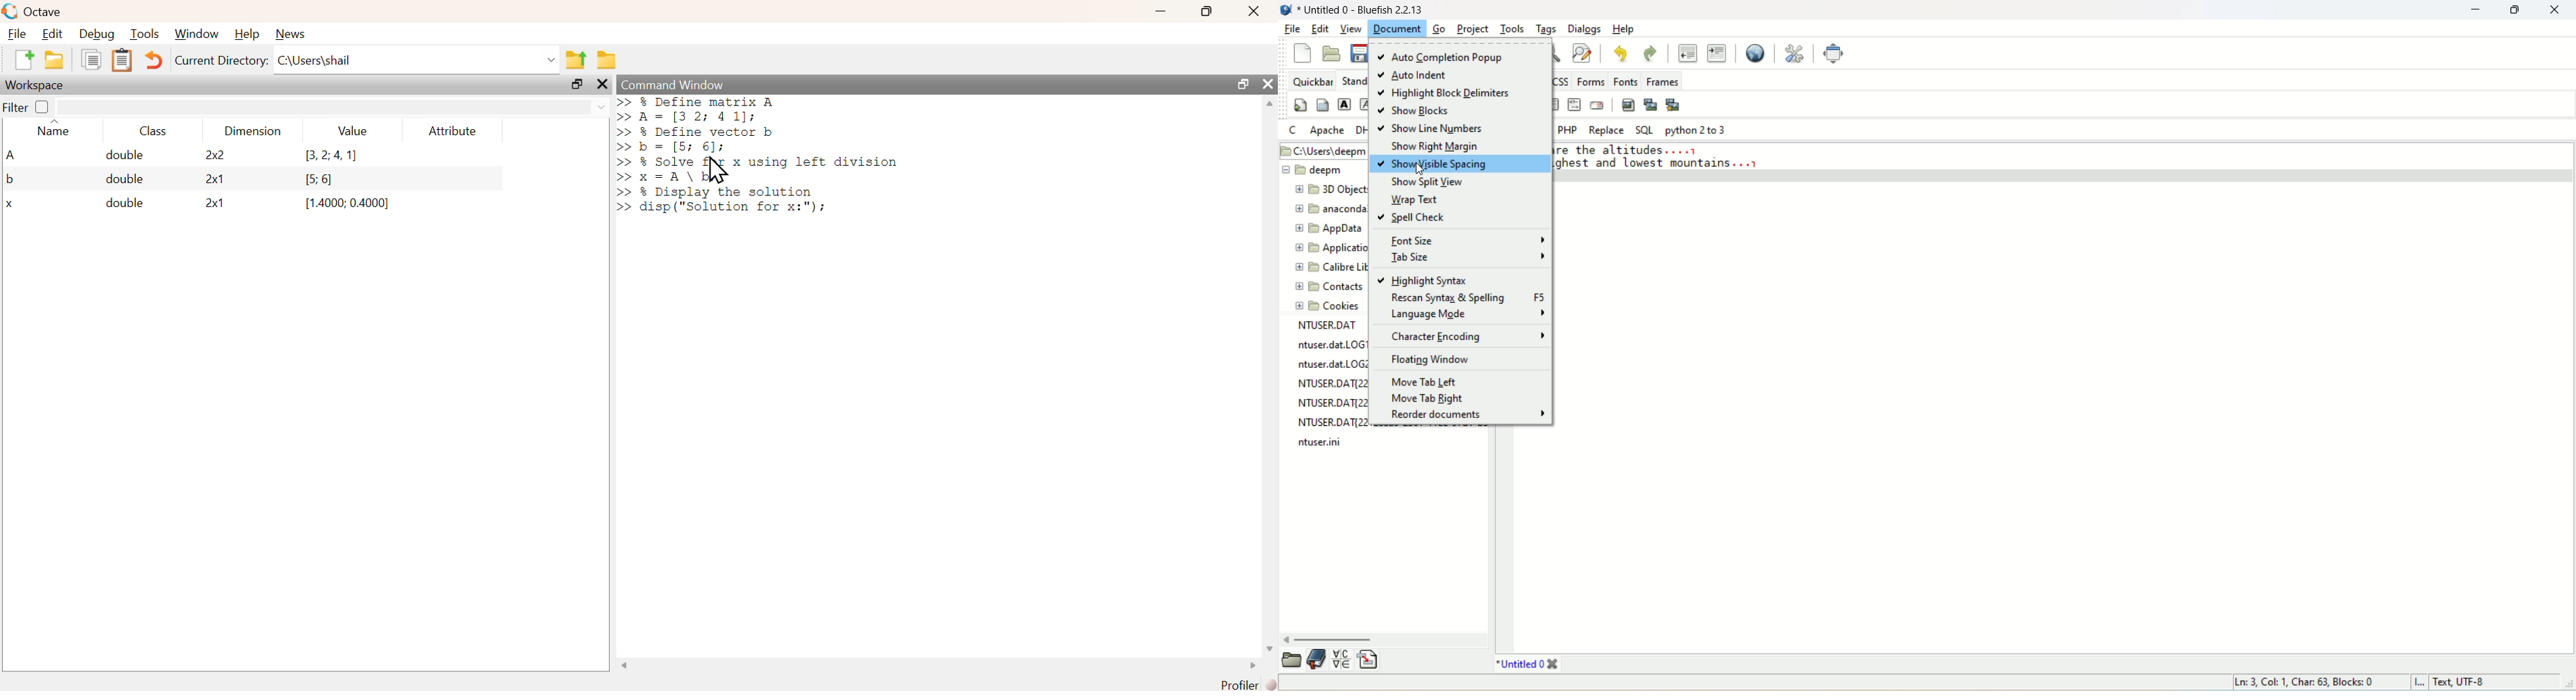 This screenshot has height=700, width=2576. What do you see at coordinates (1331, 287) in the screenshot?
I see `contacts` at bounding box center [1331, 287].